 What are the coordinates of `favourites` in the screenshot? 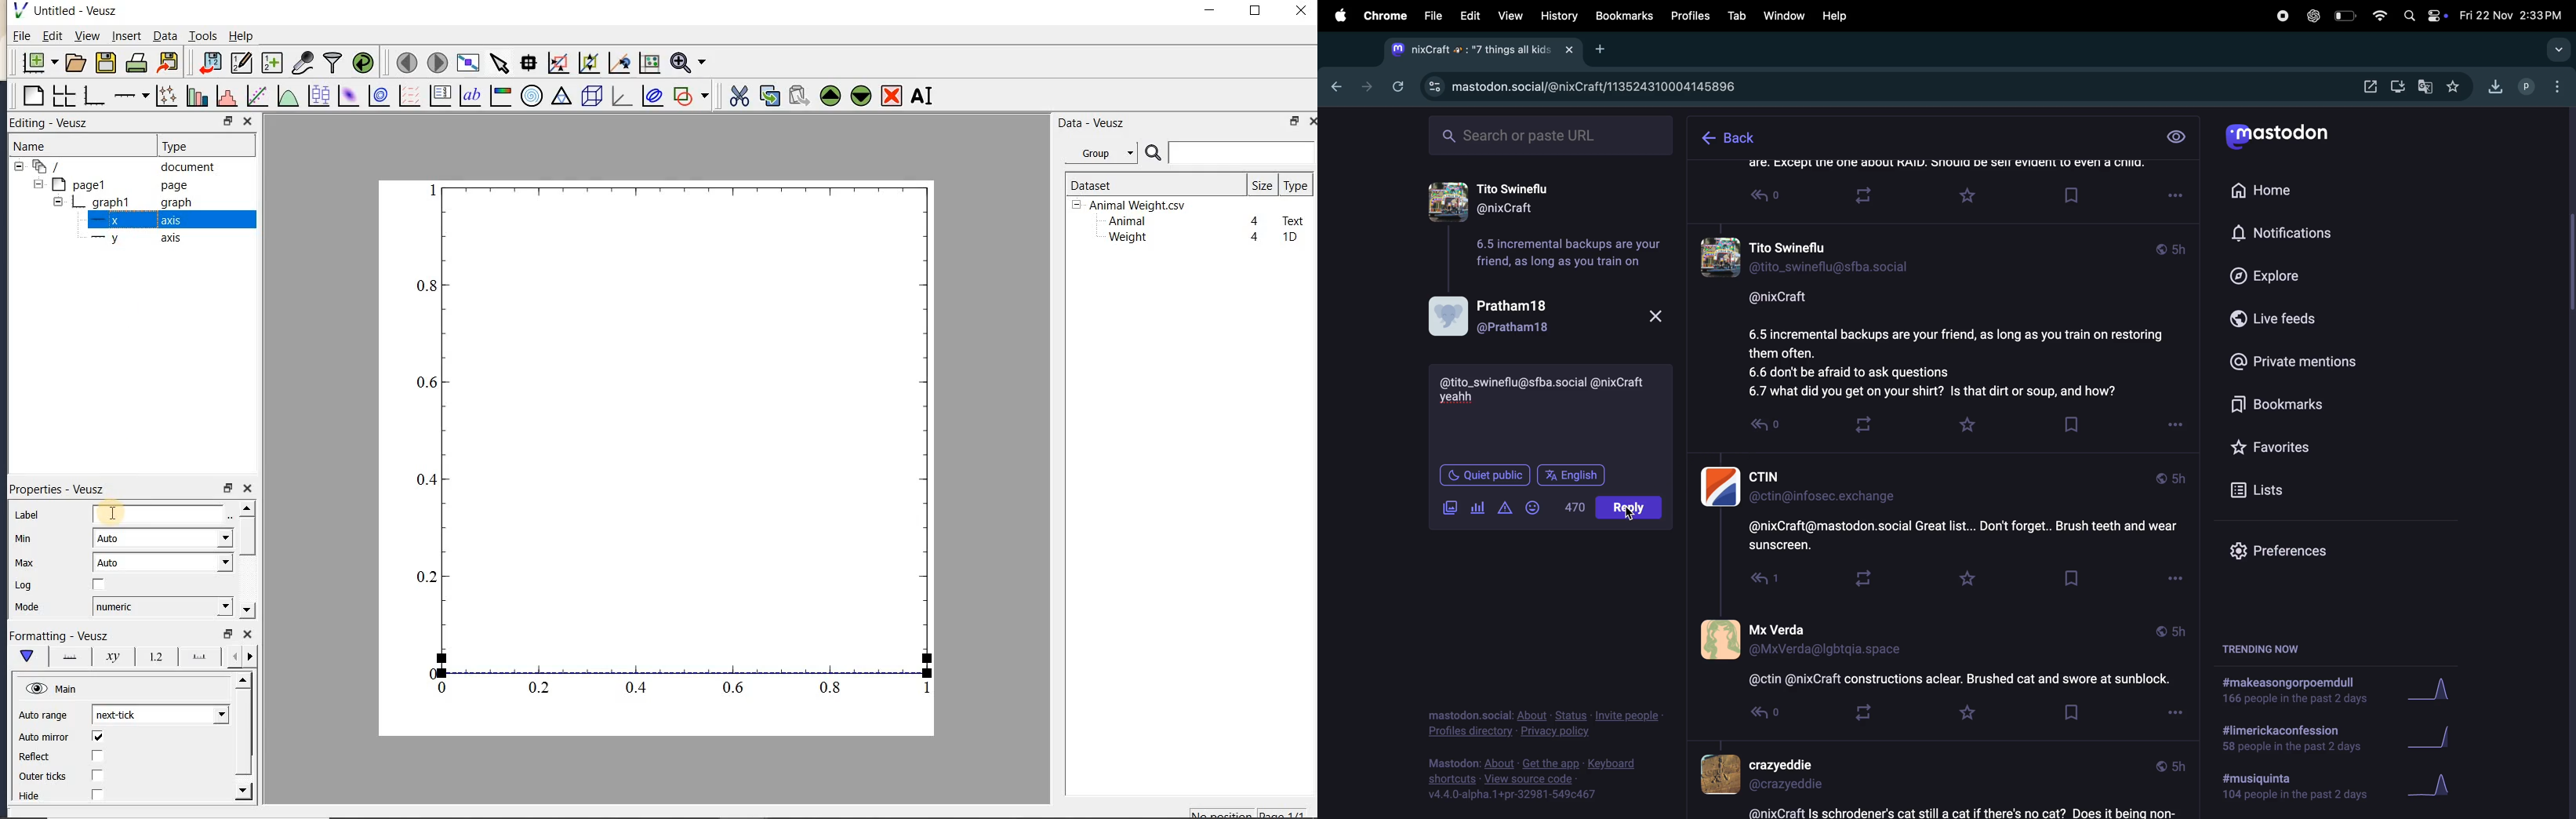 It's located at (2305, 450).